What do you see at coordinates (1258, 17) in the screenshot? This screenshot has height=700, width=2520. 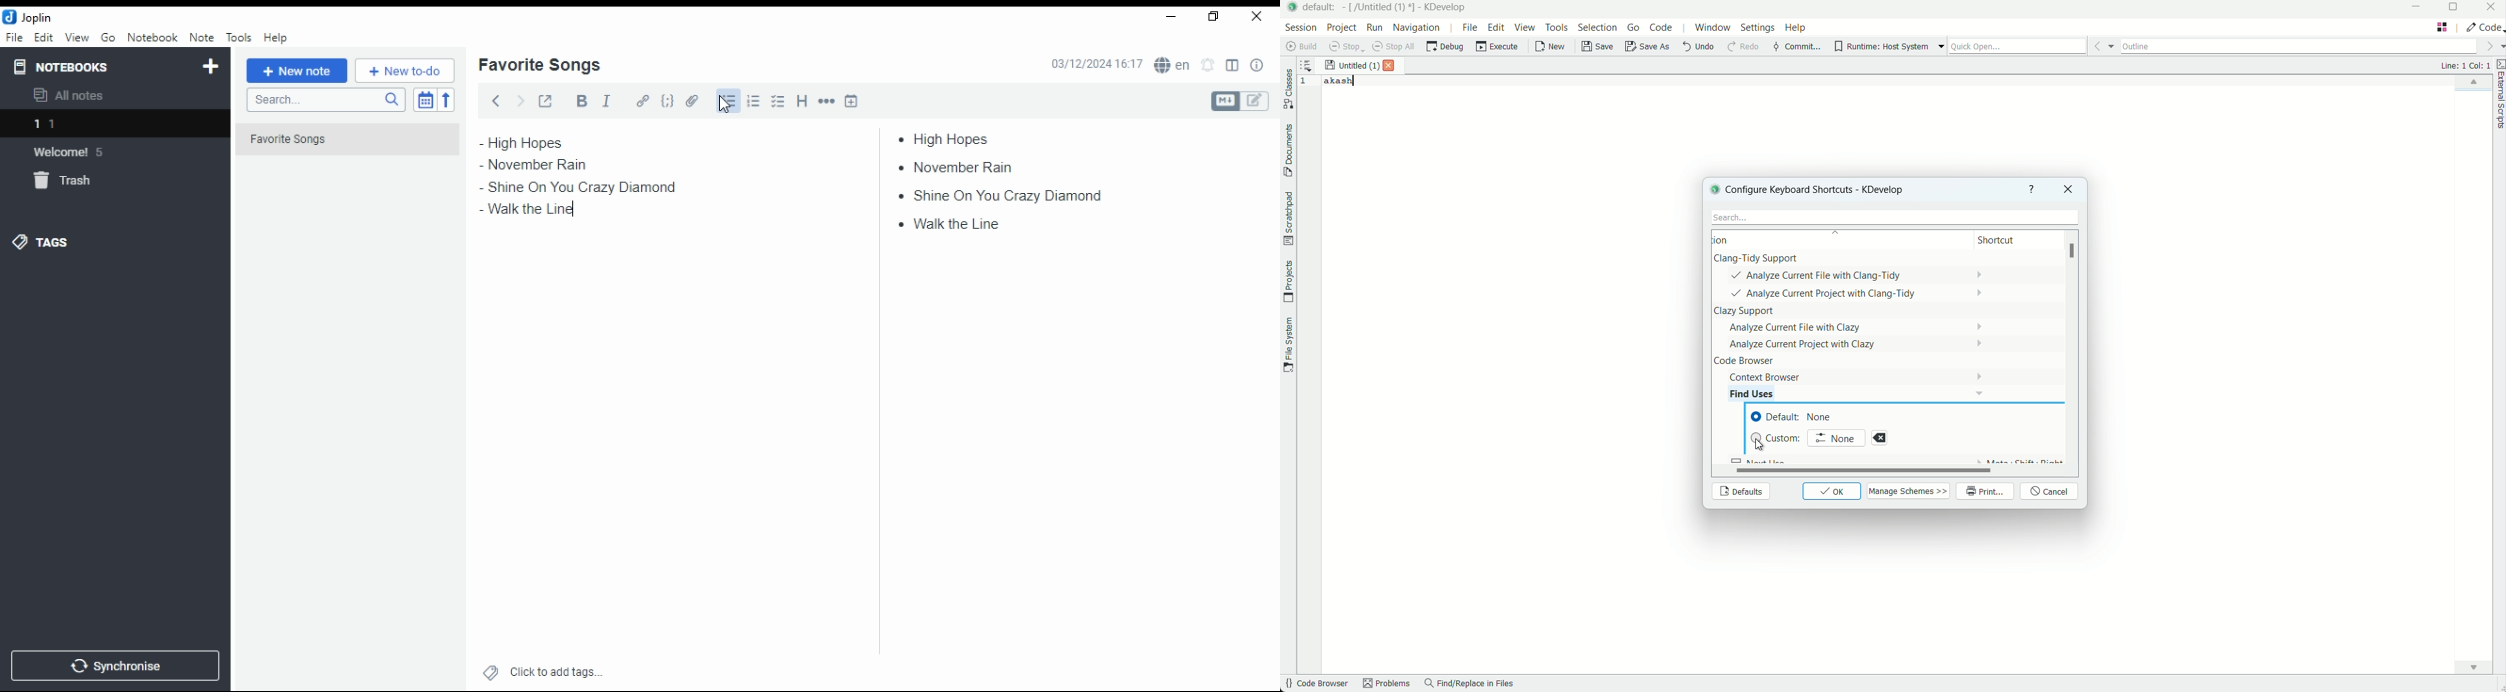 I see `close window` at bounding box center [1258, 17].